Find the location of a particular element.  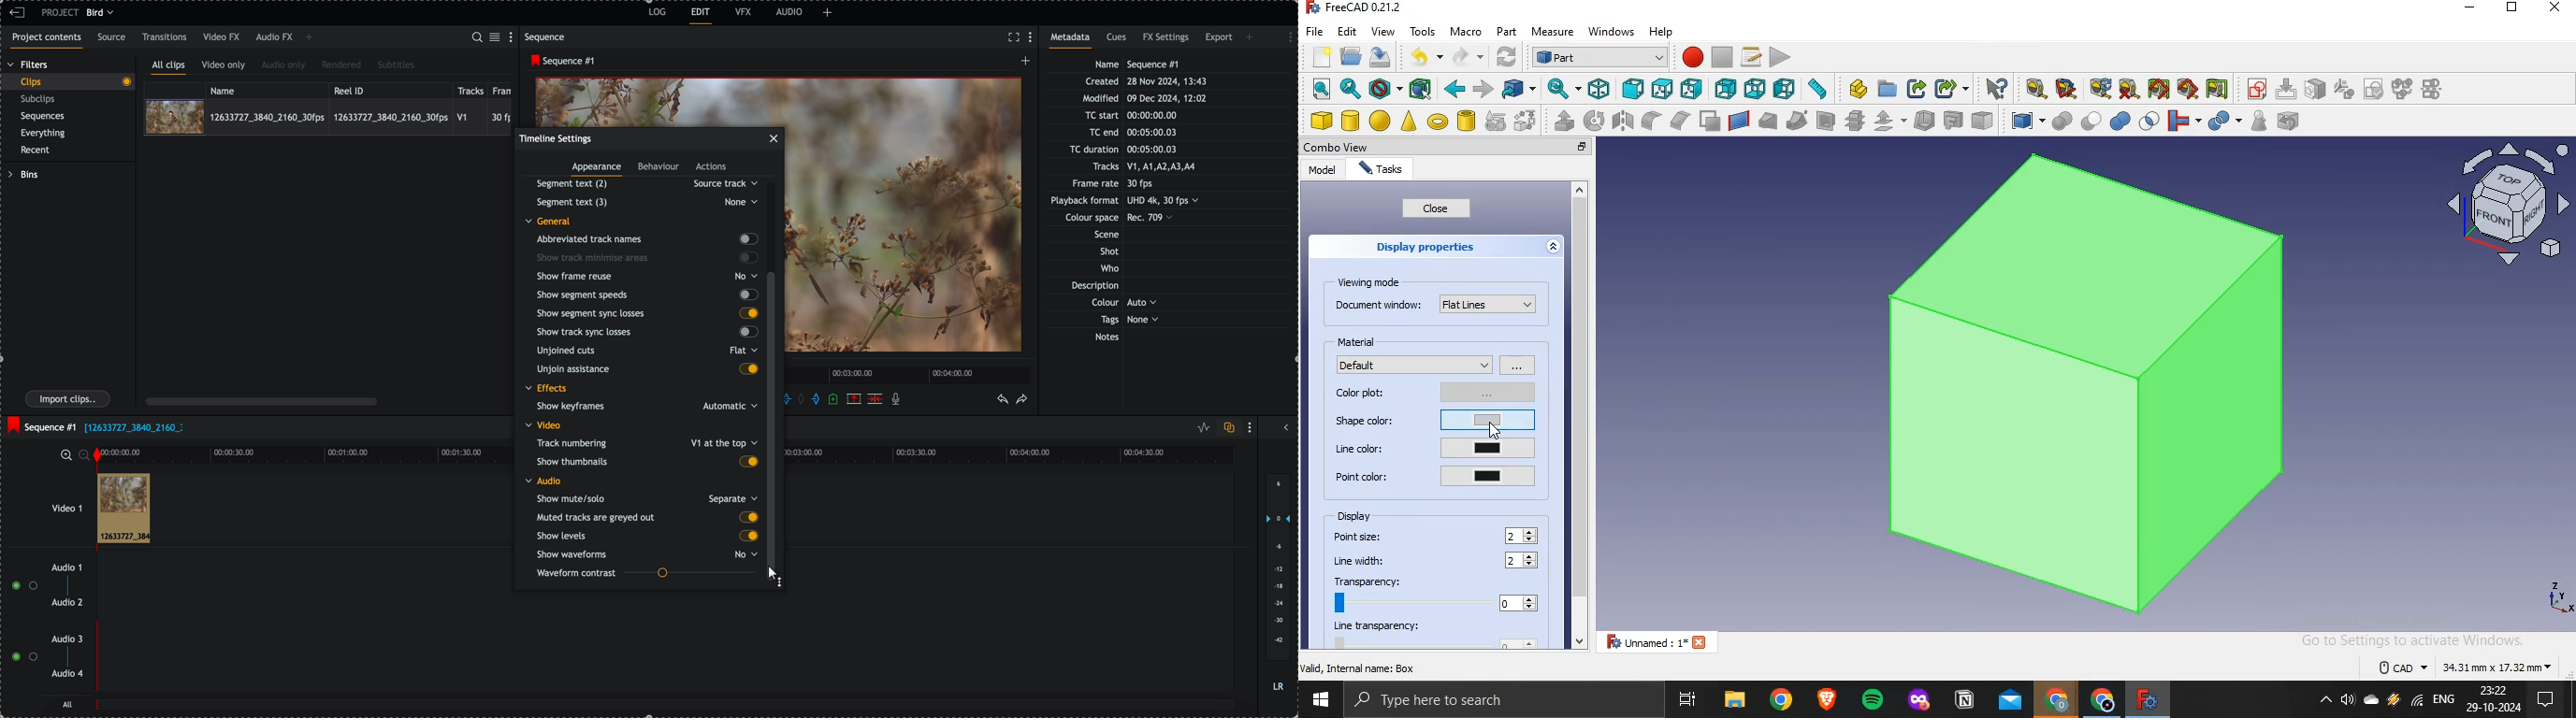

 is located at coordinates (41, 134).